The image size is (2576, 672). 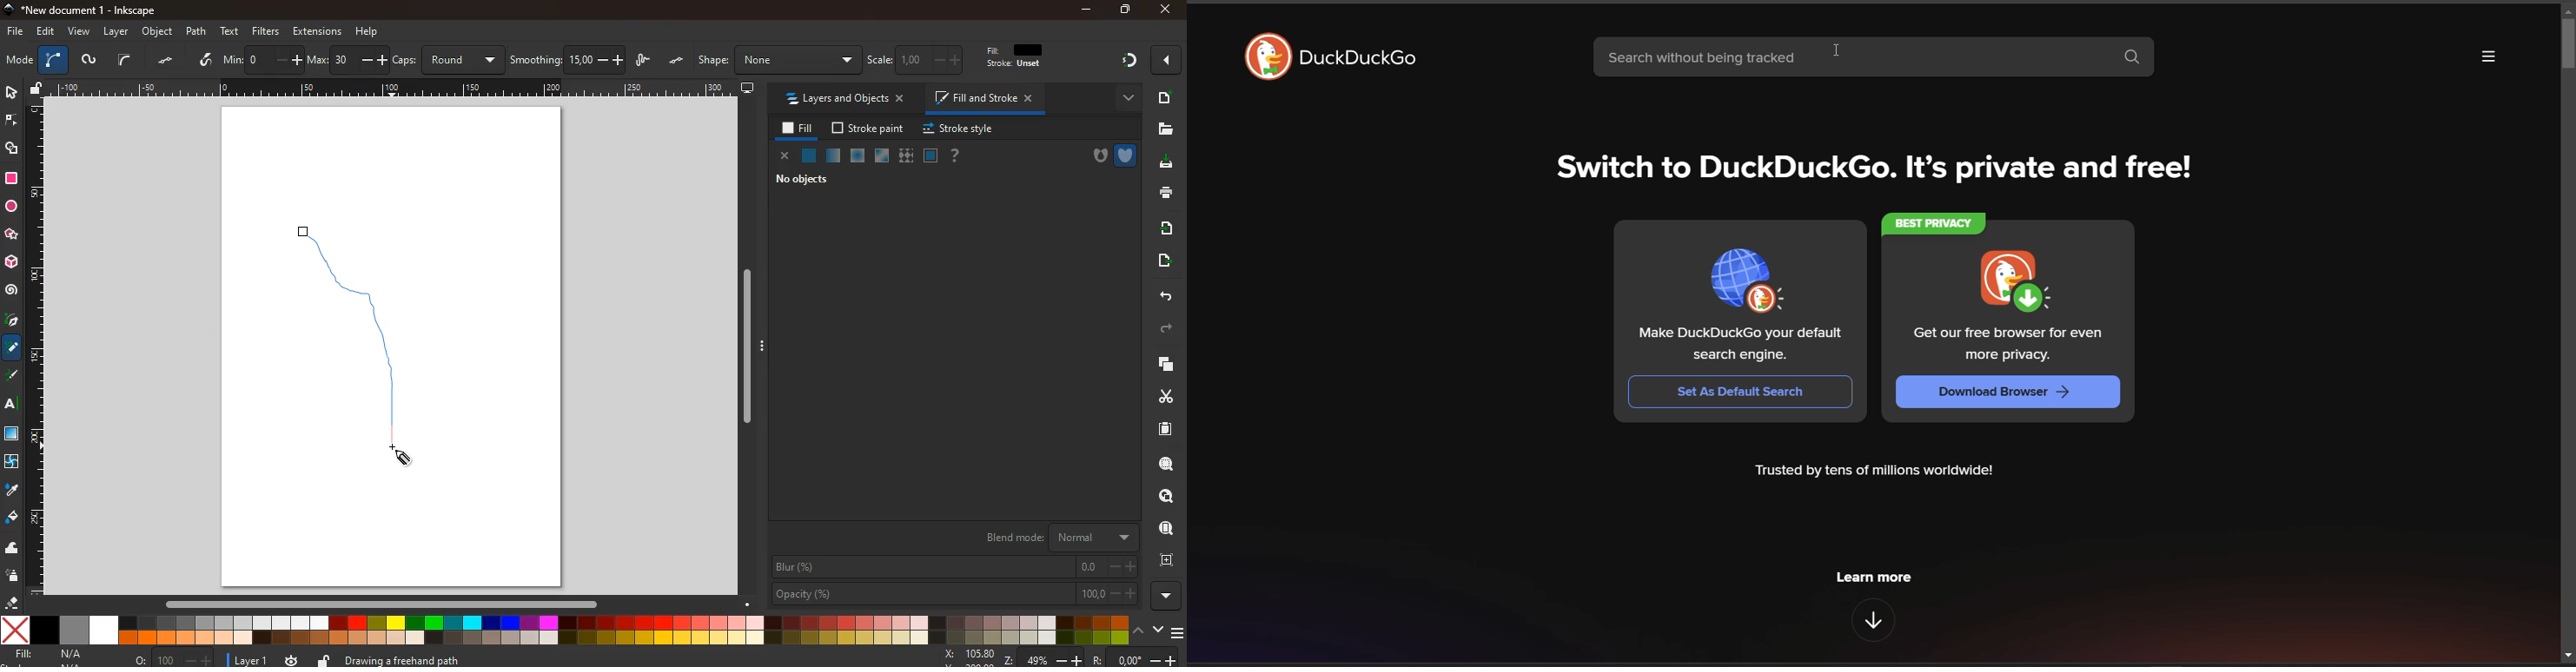 What do you see at coordinates (198, 30) in the screenshot?
I see `path` at bounding box center [198, 30].